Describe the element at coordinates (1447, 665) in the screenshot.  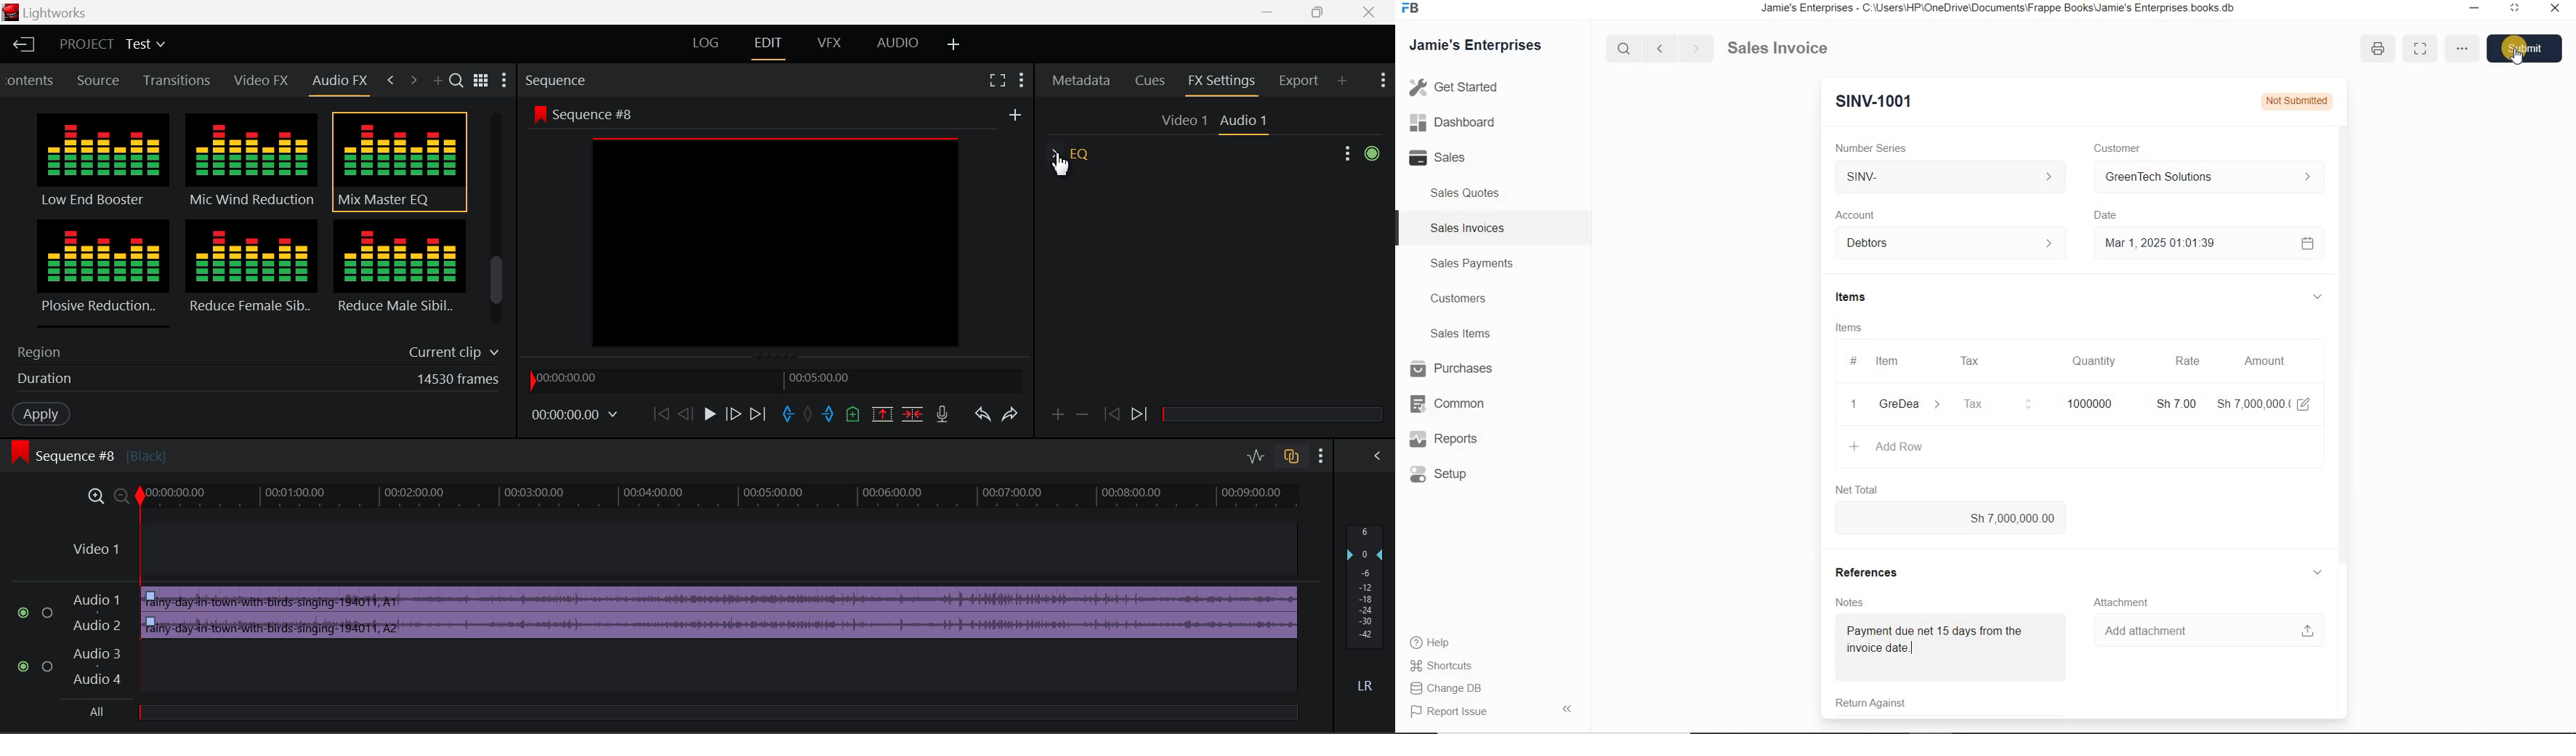
I see `Shortcuts` at that location.